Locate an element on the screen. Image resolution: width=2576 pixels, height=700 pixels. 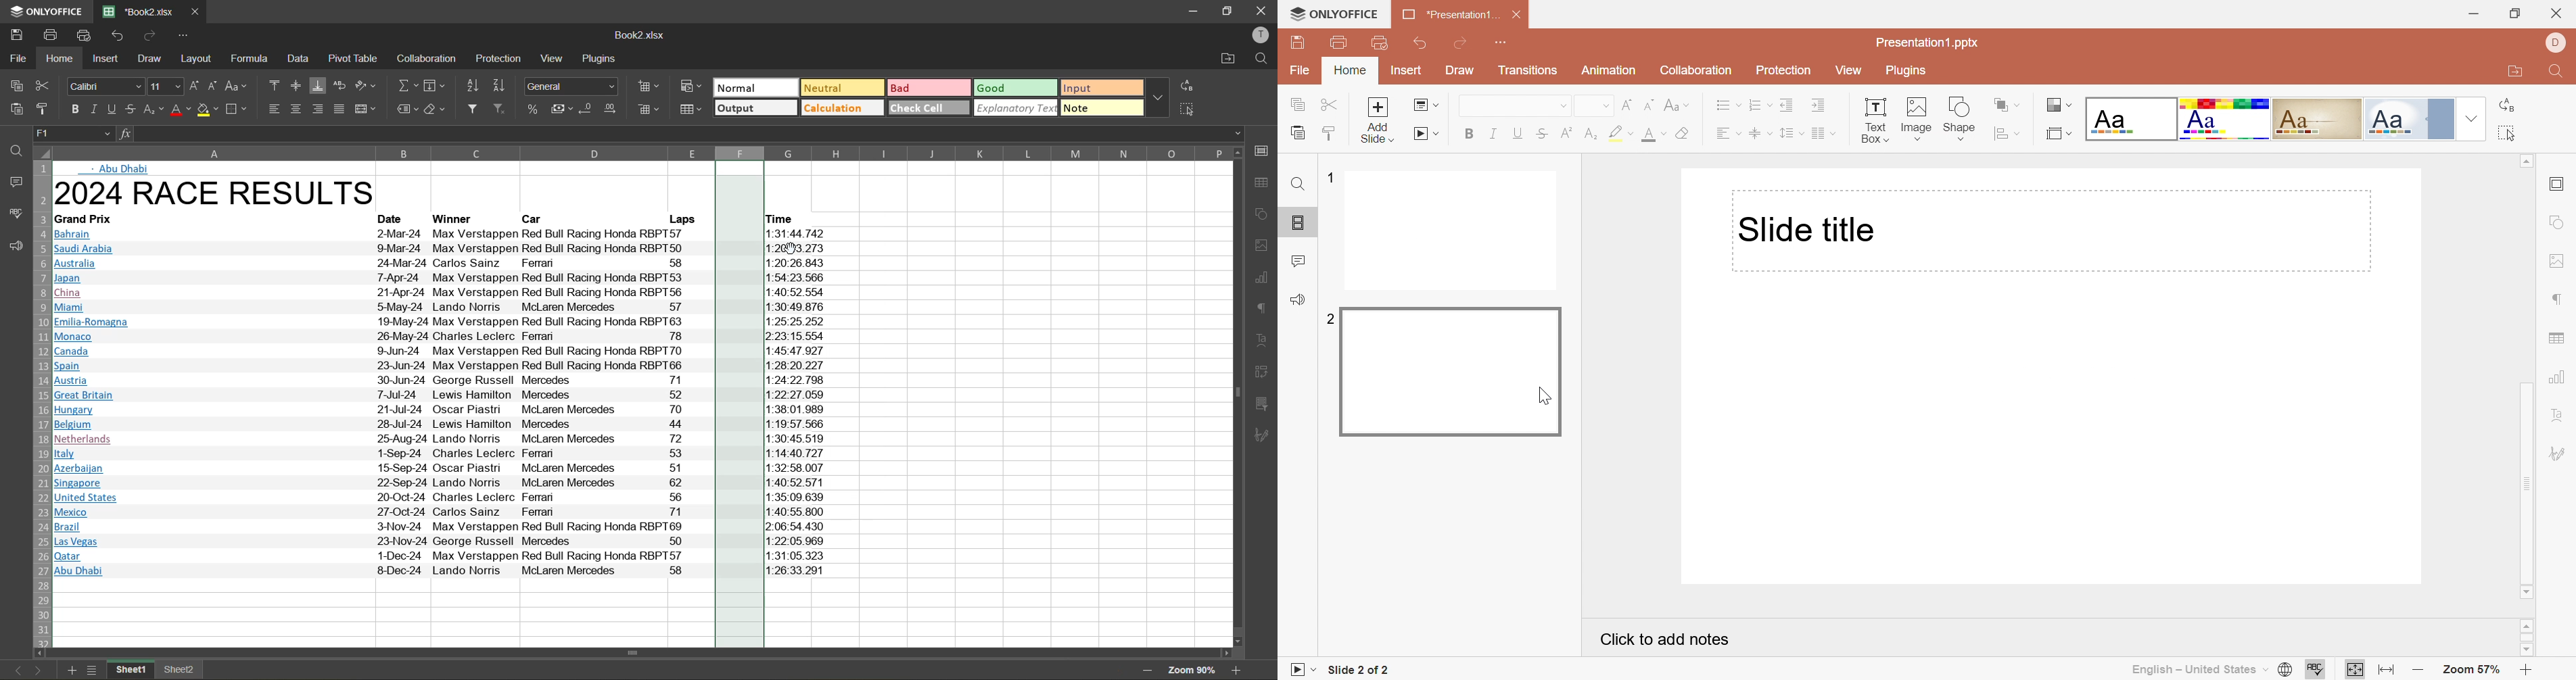
good is located at coordinates (1015, 88).